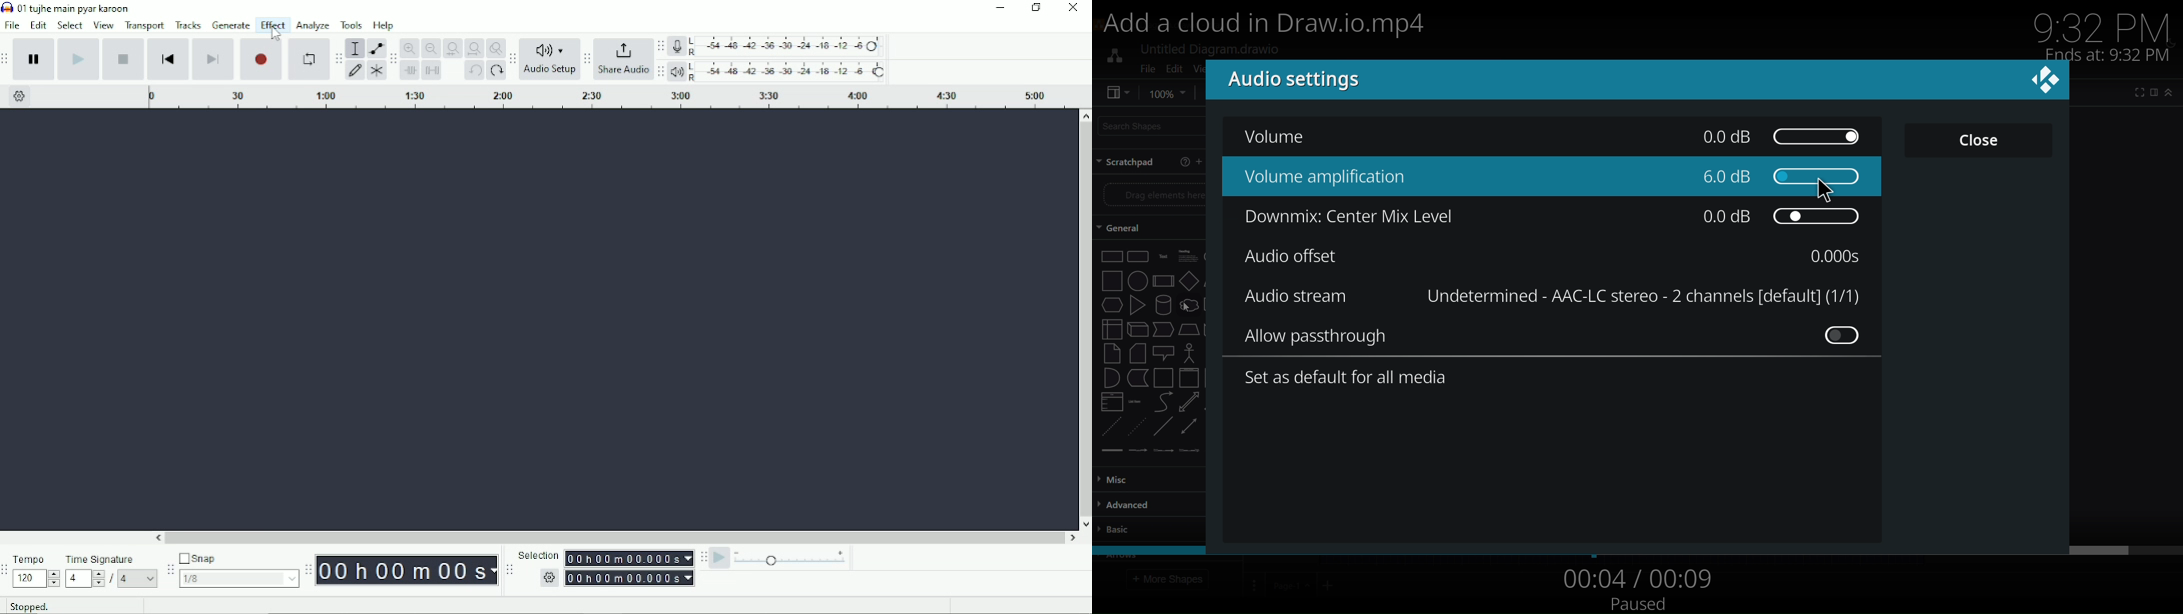 The width and height of the screenshot is (2184, 616). What do you see at coordinates (430, 47) in the screenshot?
I see `Zoom Out` at bounding box center [430, 47].